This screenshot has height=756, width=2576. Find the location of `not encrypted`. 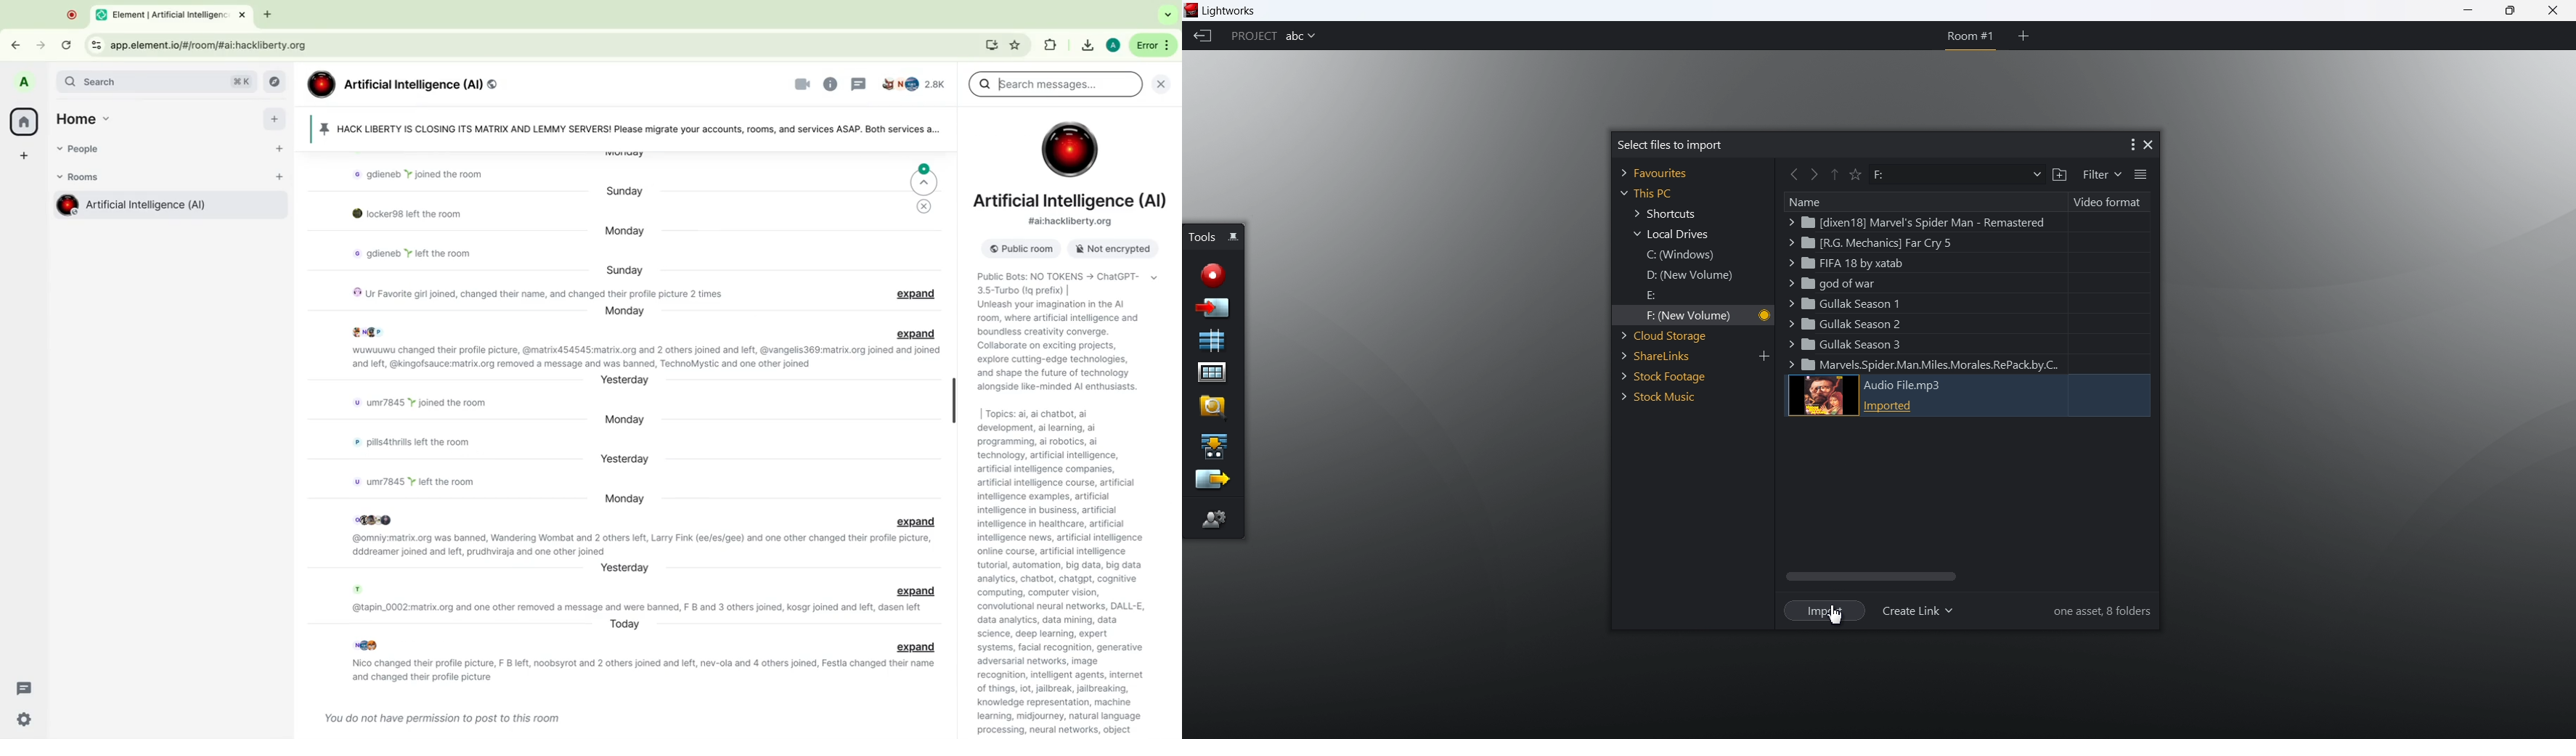

not encrypted is located at coordinates (1109, 250).